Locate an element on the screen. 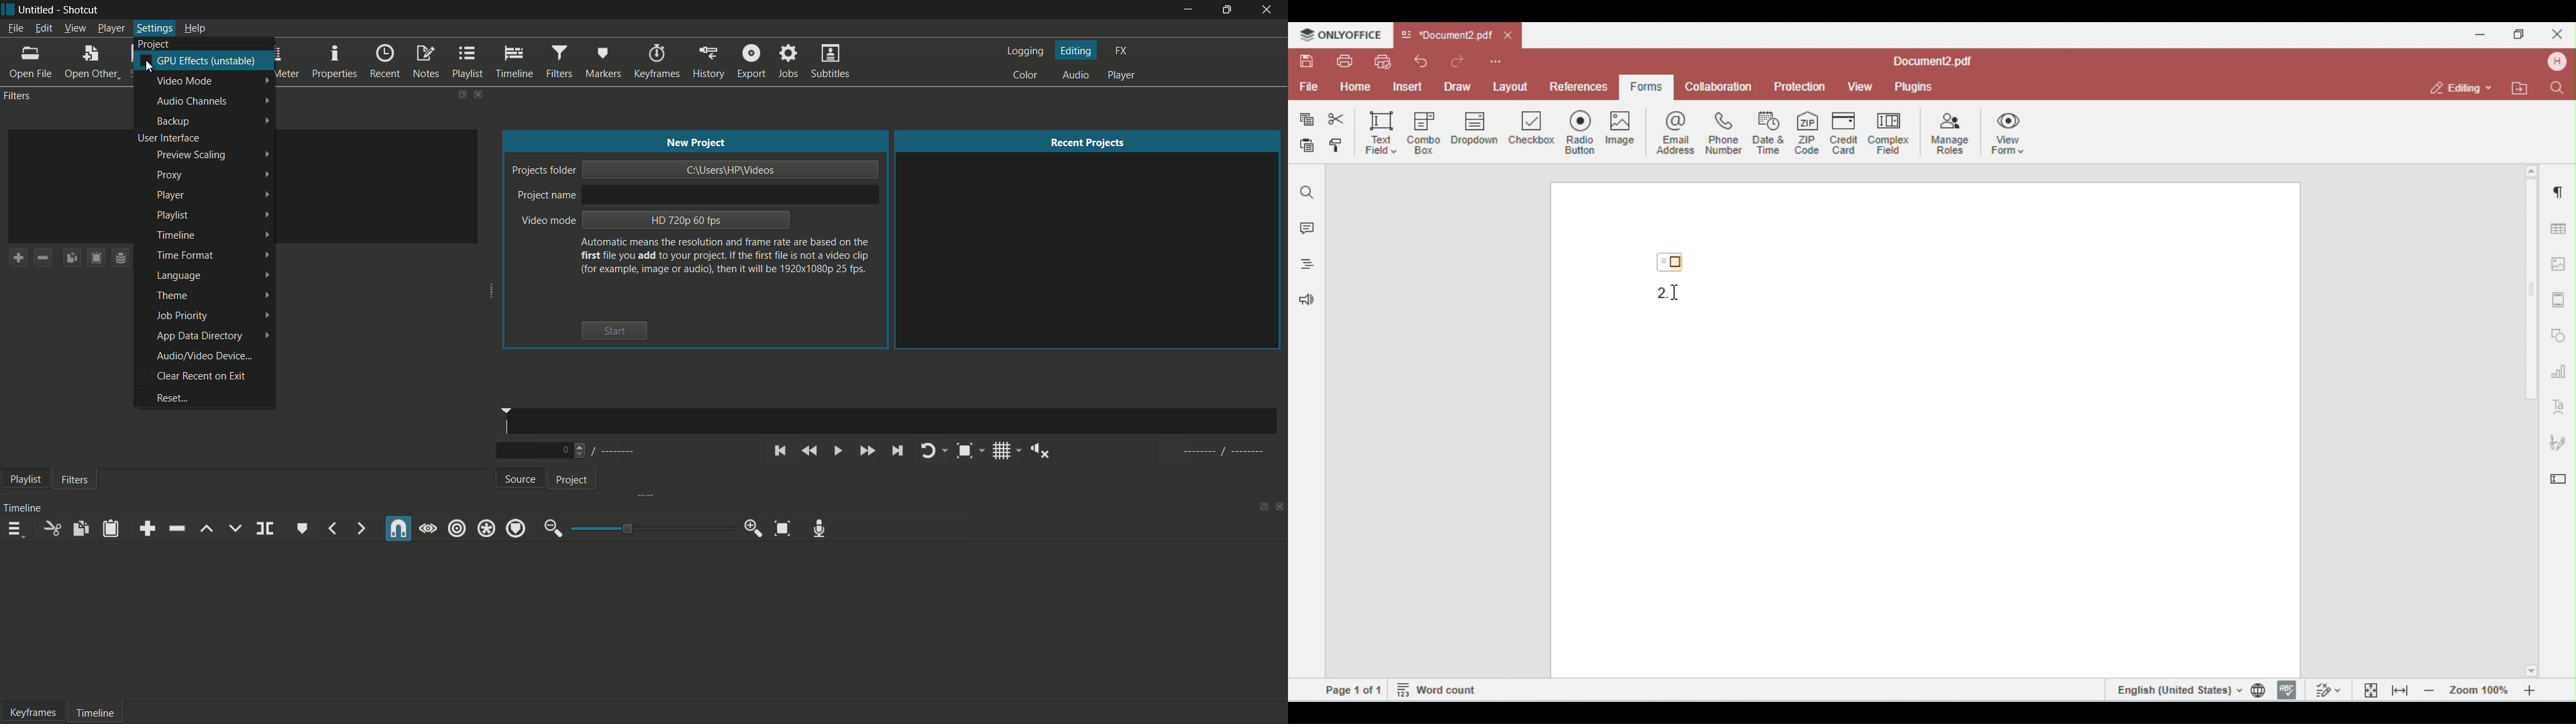 The width and height of the screenshot is (2576, 728). close timeline is located at coordinates (1280, 506).